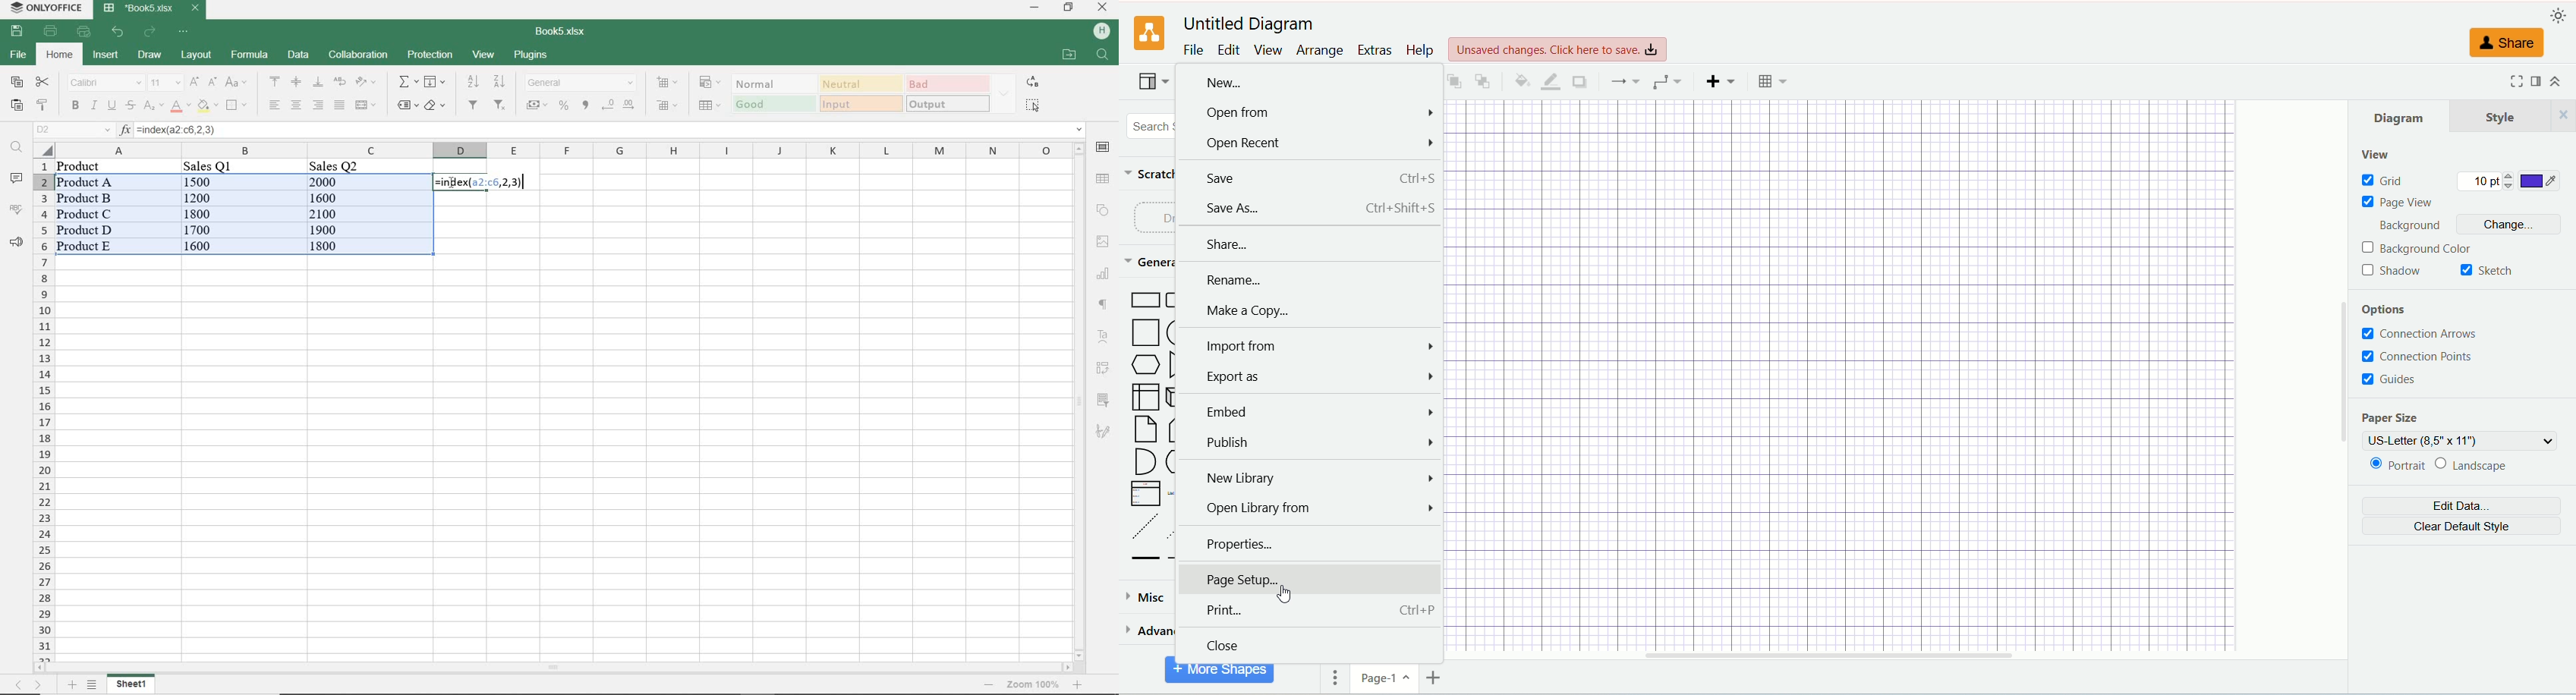  Describe the element at coordinates (1148, 597) in the screenshot. I see `Misc` at that location.